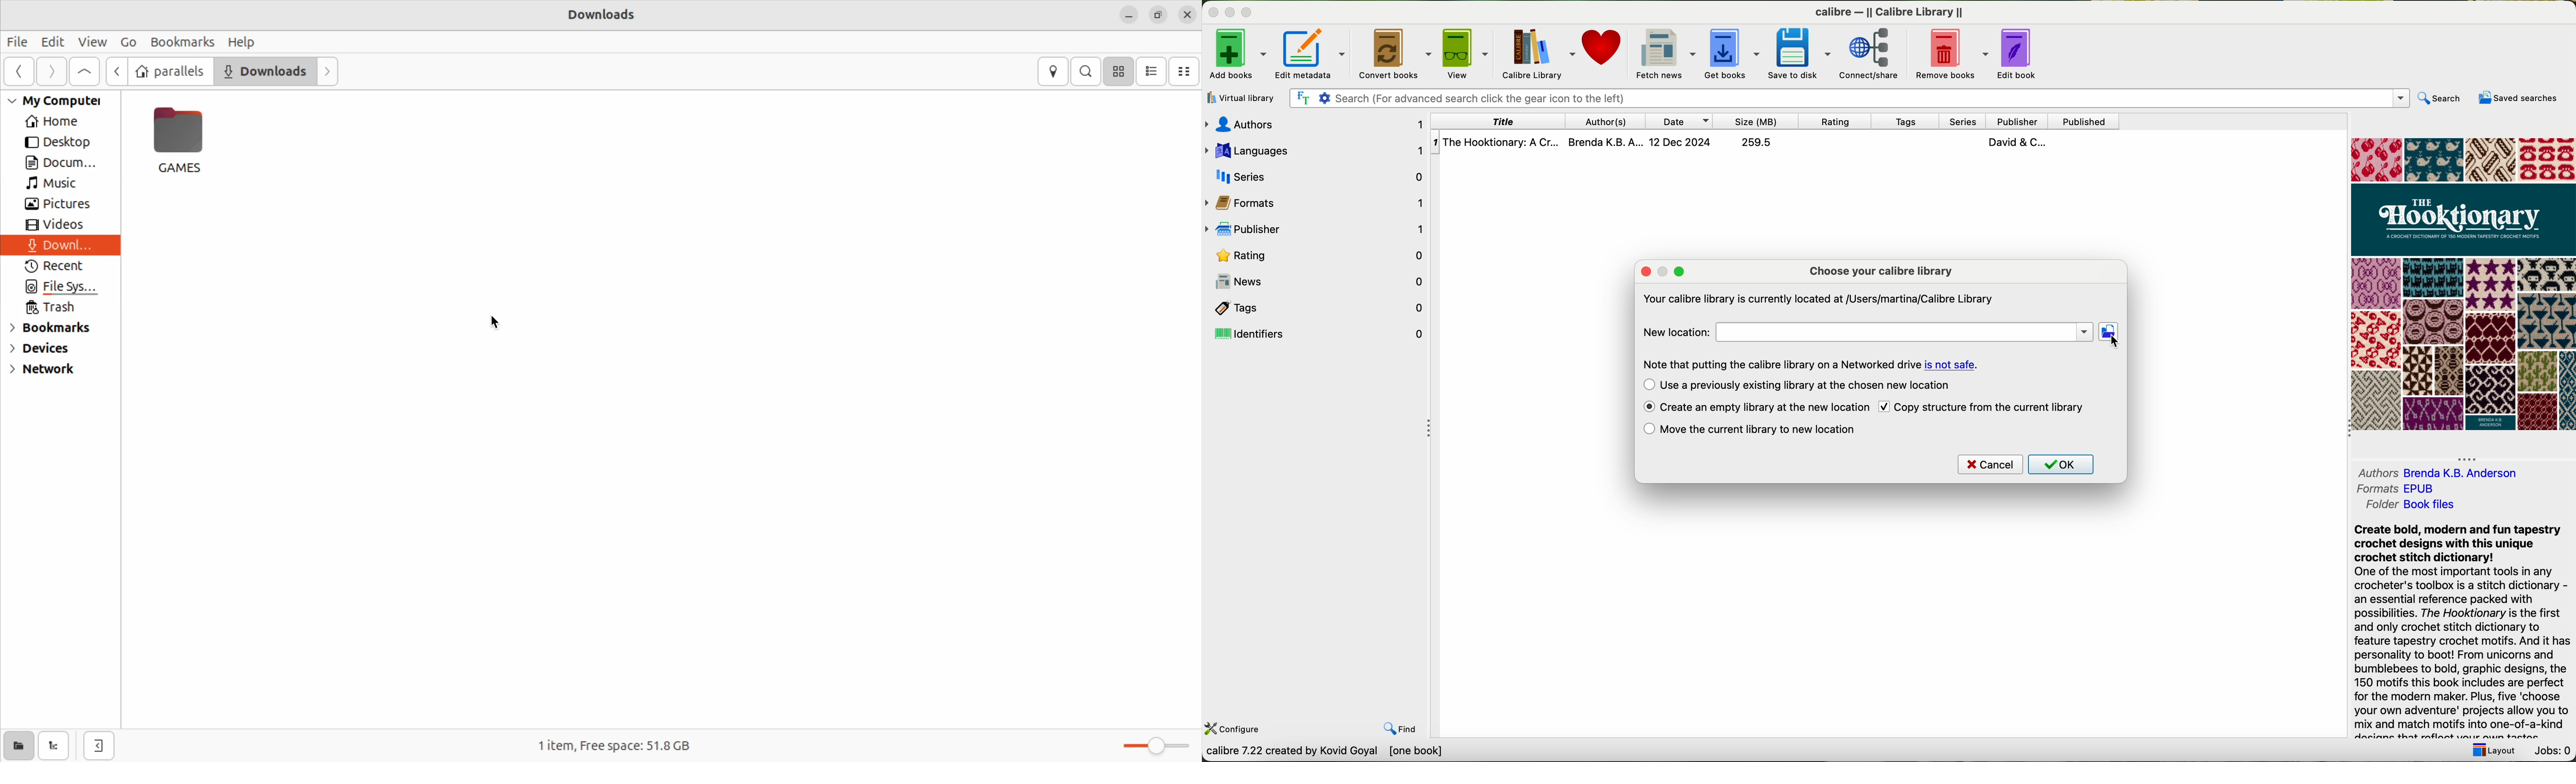 The image size is (2576, 784). I want to click on save to disk, so click(1800, 54).